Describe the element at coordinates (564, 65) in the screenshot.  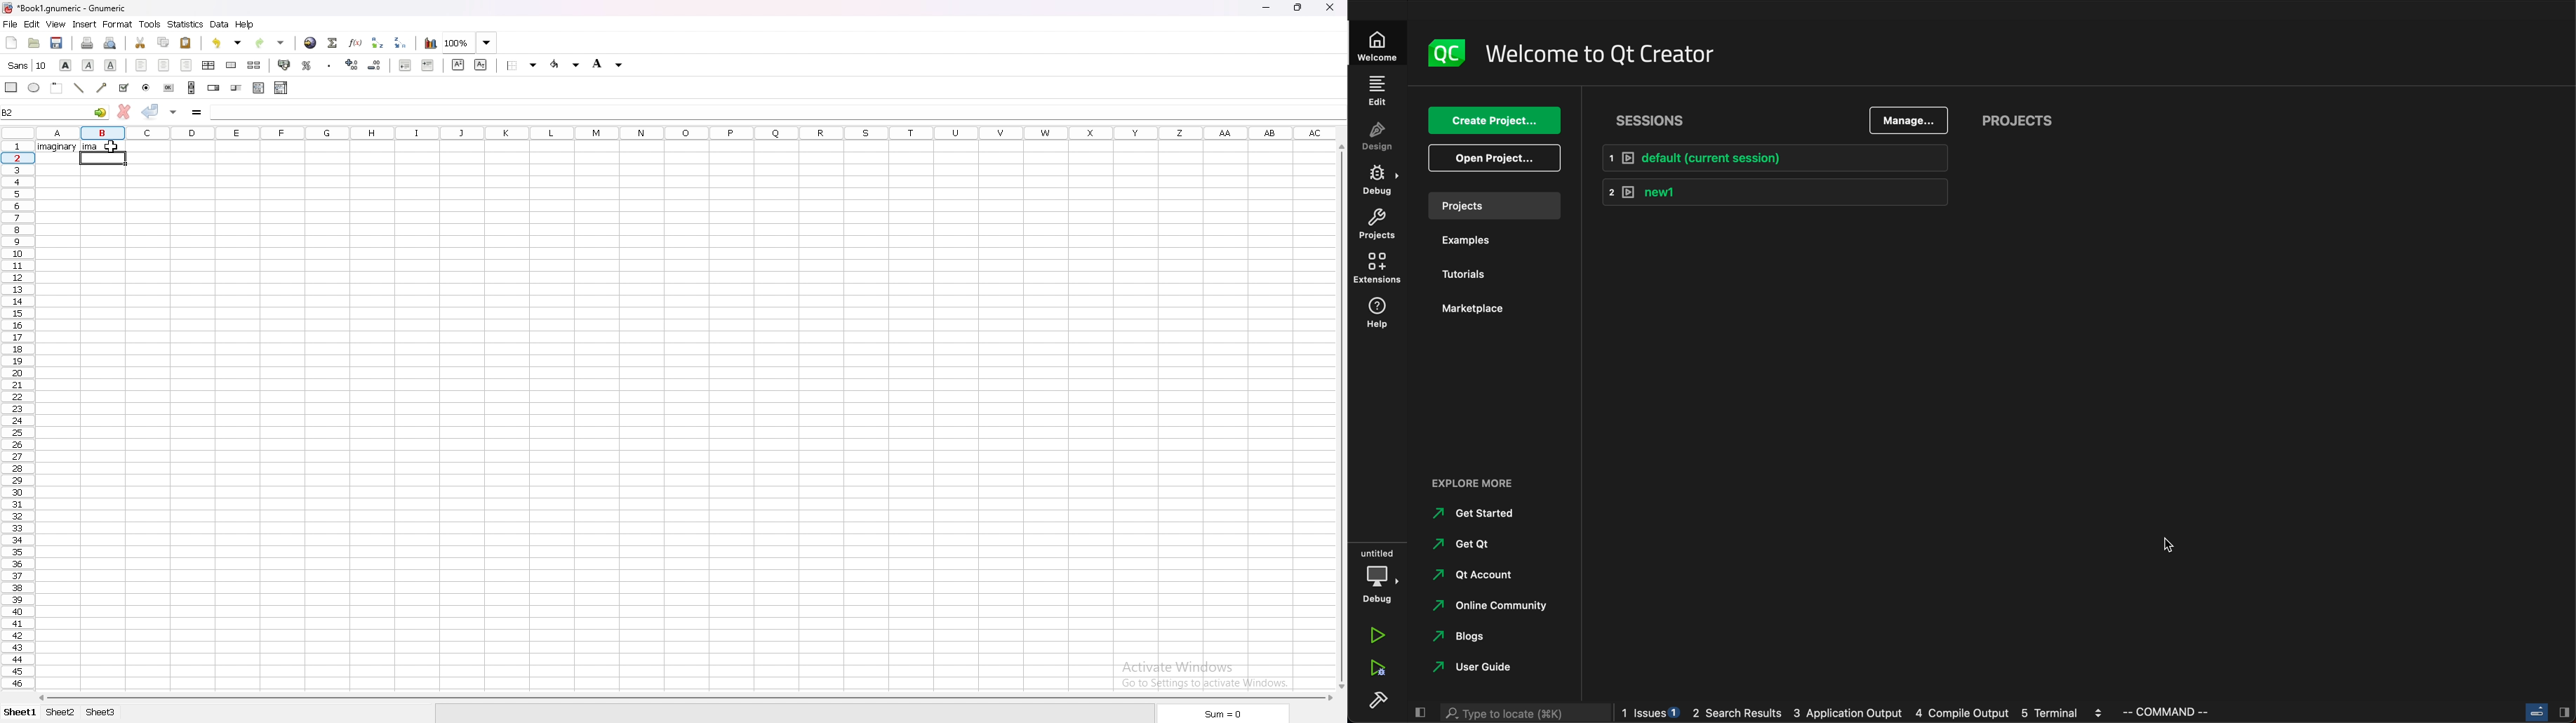
I see `foreground` at that location.